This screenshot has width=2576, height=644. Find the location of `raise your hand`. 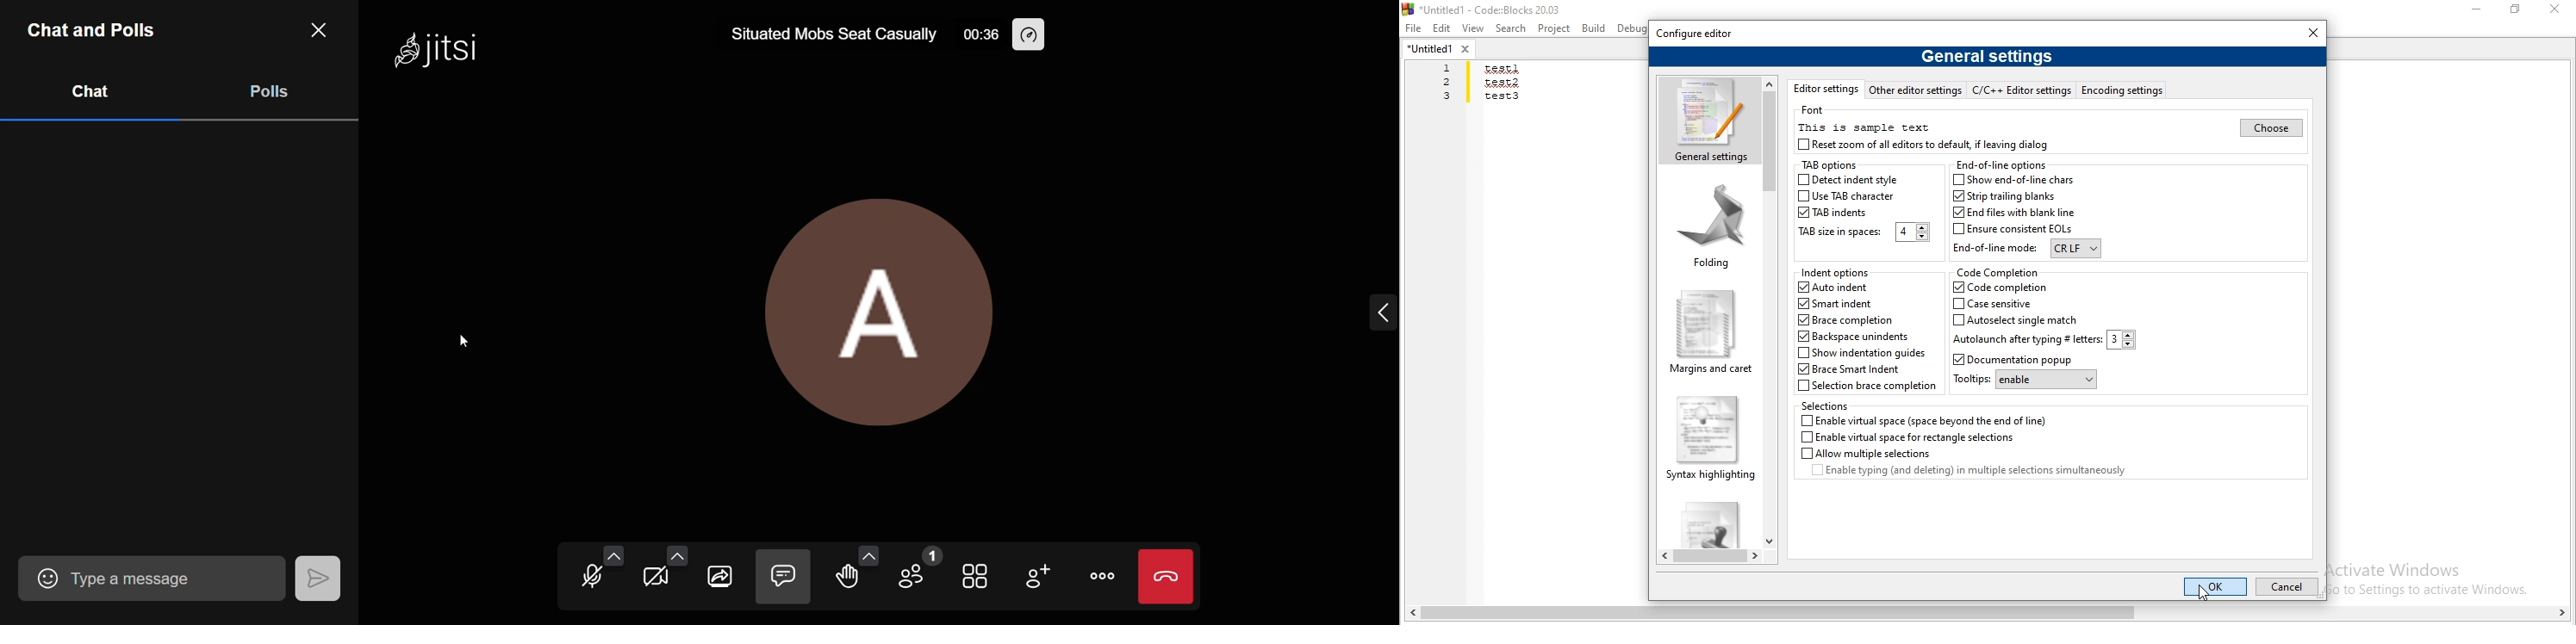

raise your hand is located at coordinates (849, 583).